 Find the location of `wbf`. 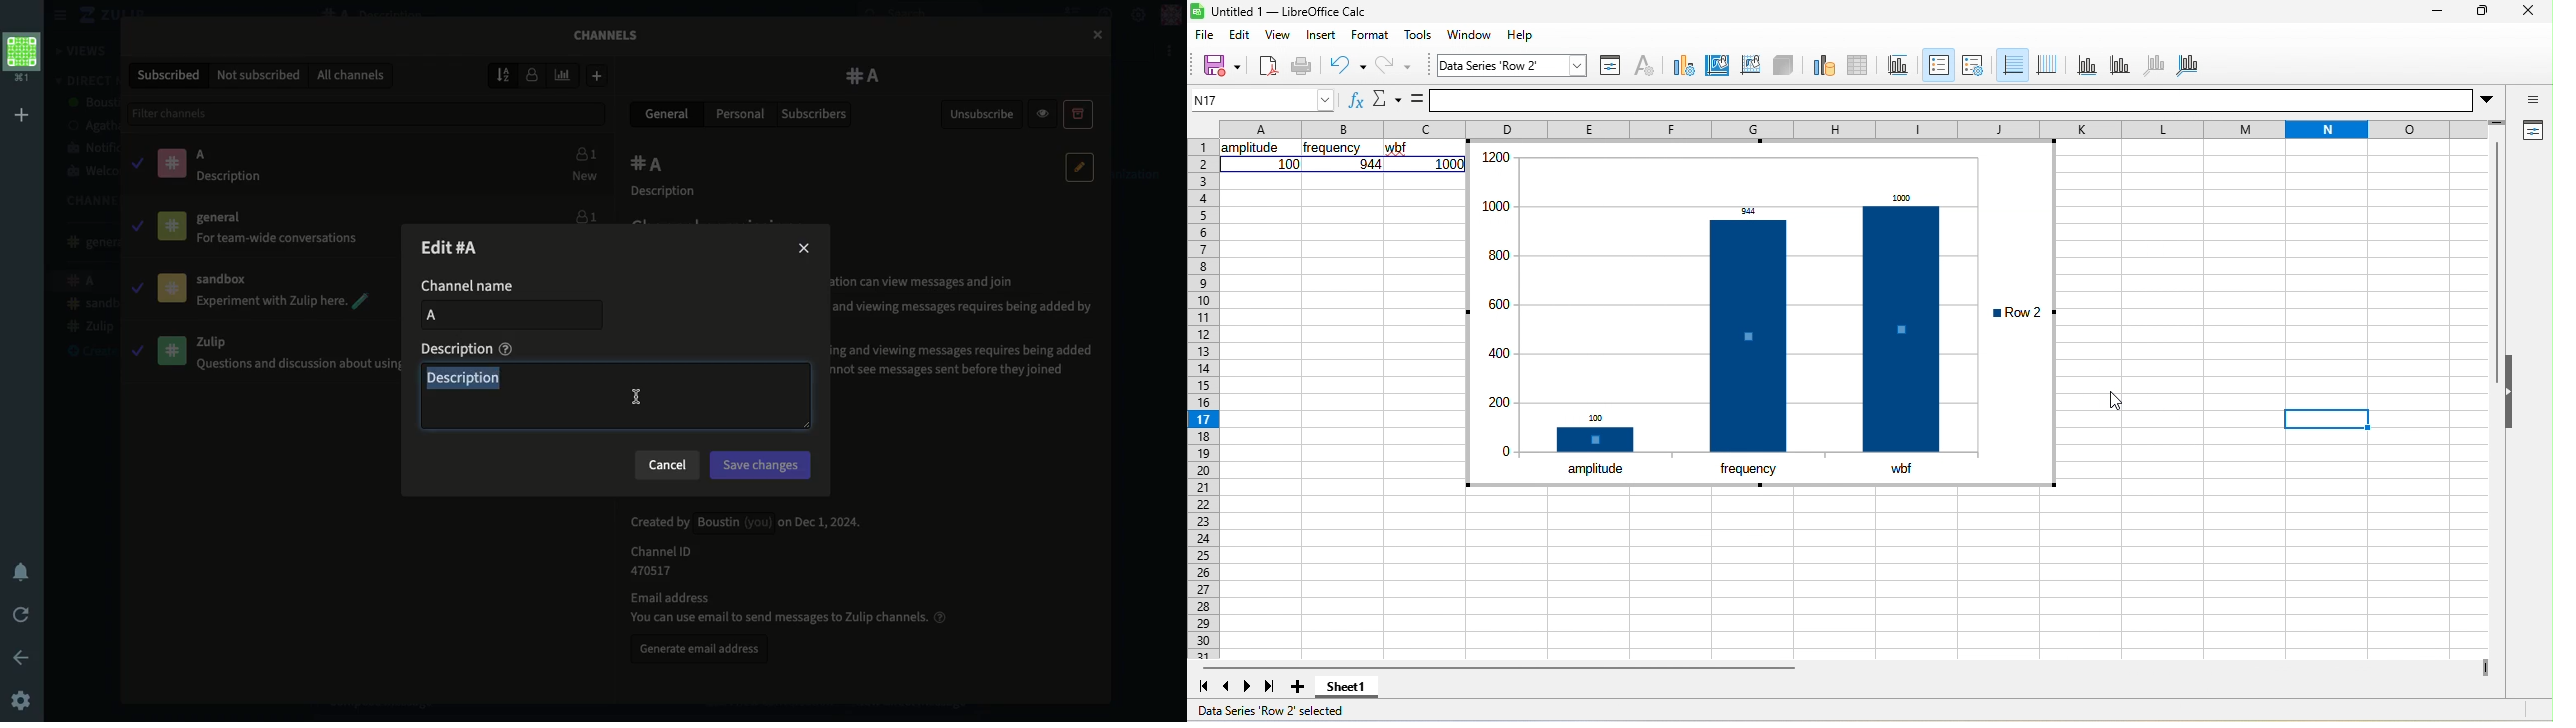

wbf is located at coordinates (1899, 468).